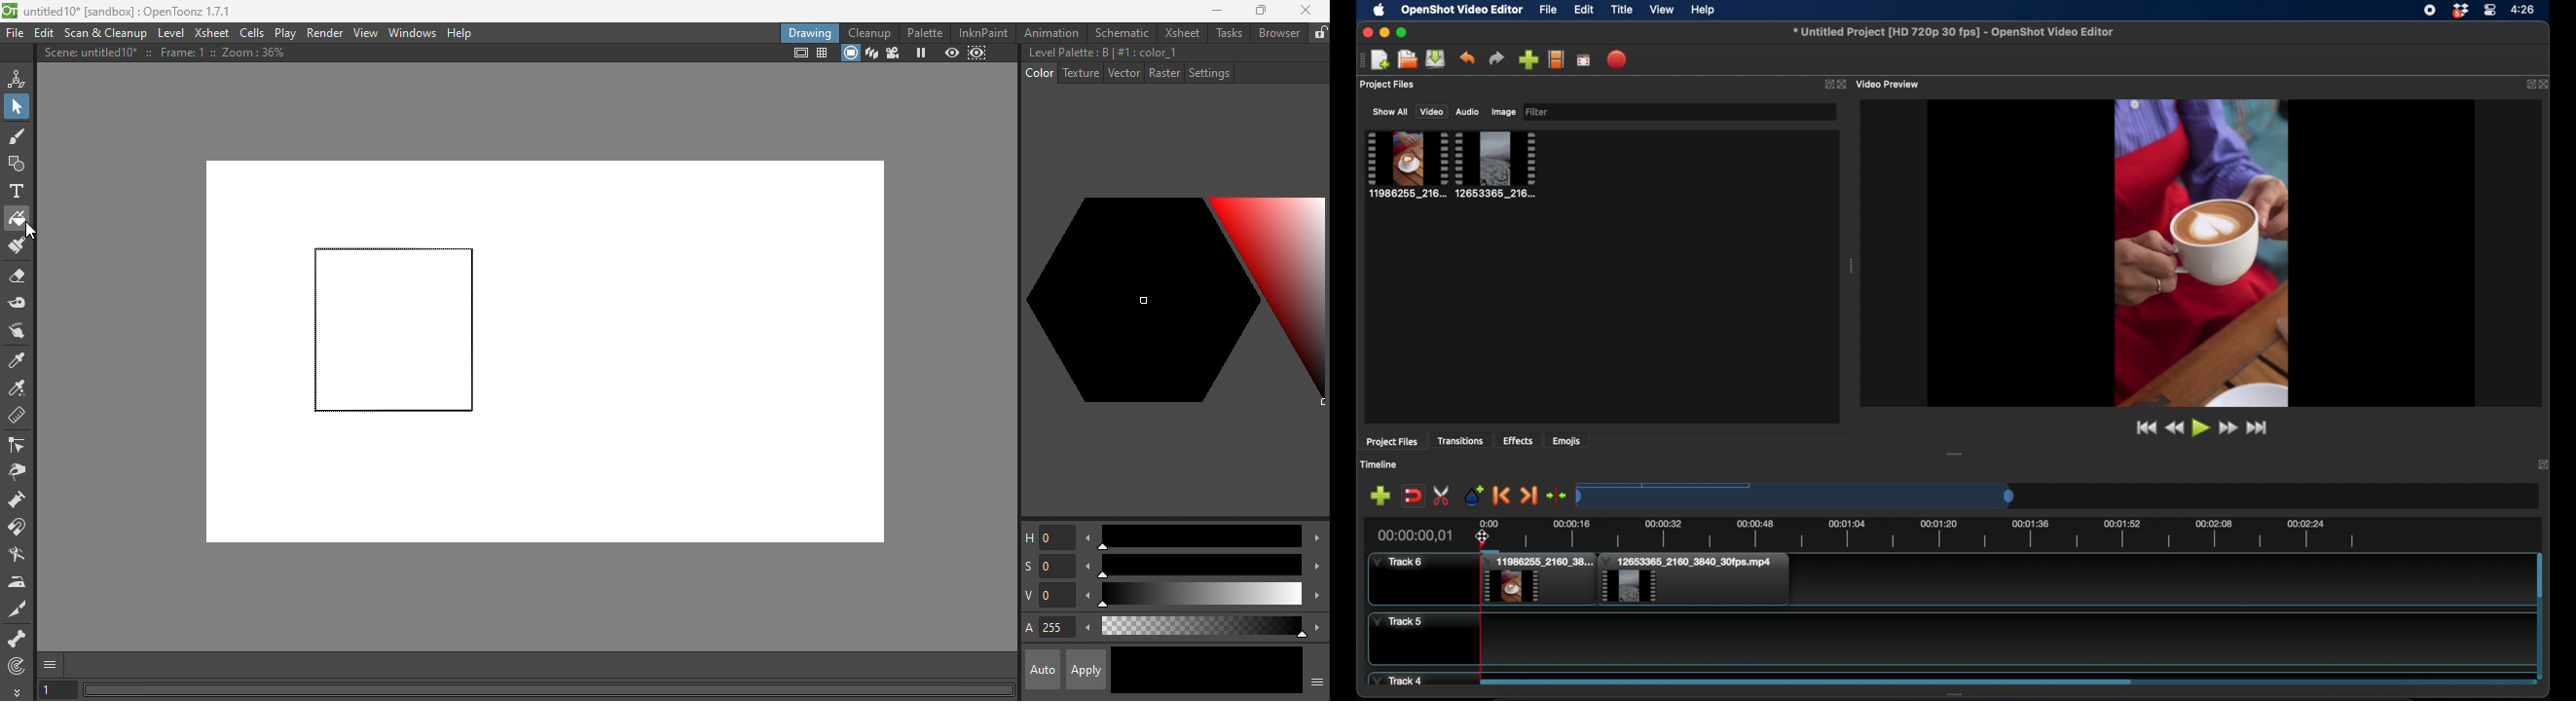 This screenshot has height=728, width=2576. Describe the element at coordinates (1556, 59) in the screenshot. I see `choose profile` at that location.